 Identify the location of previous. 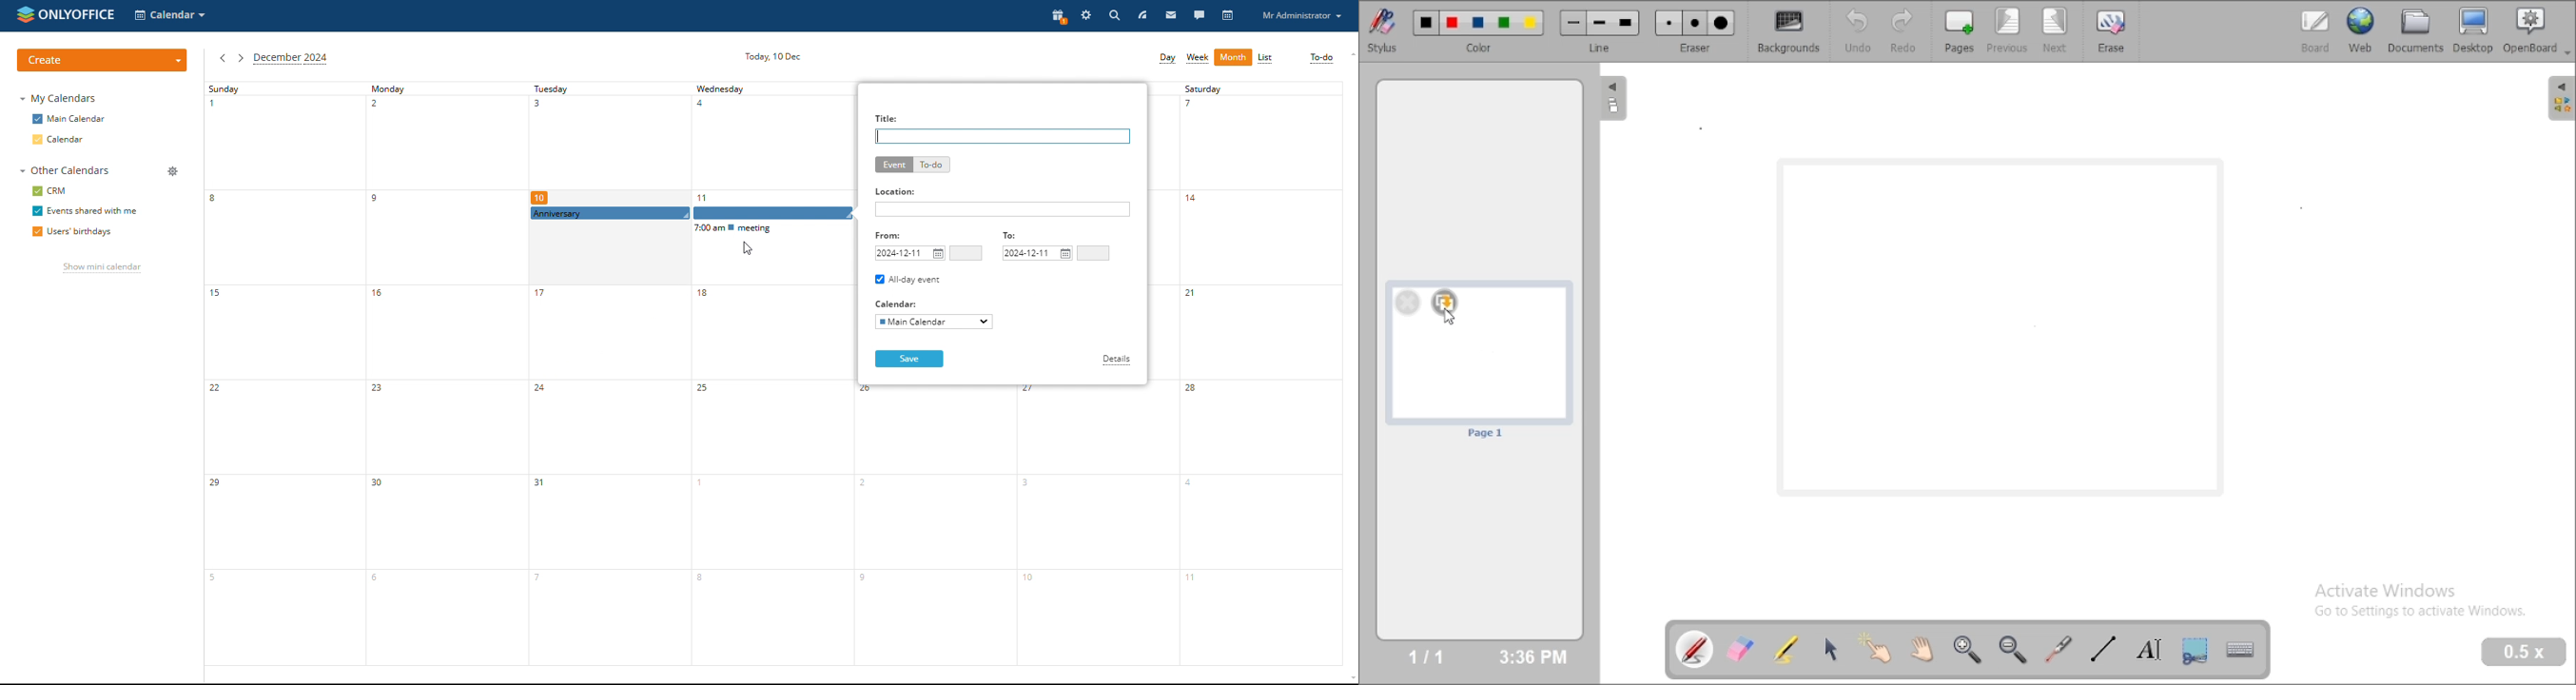
(2007, 29).